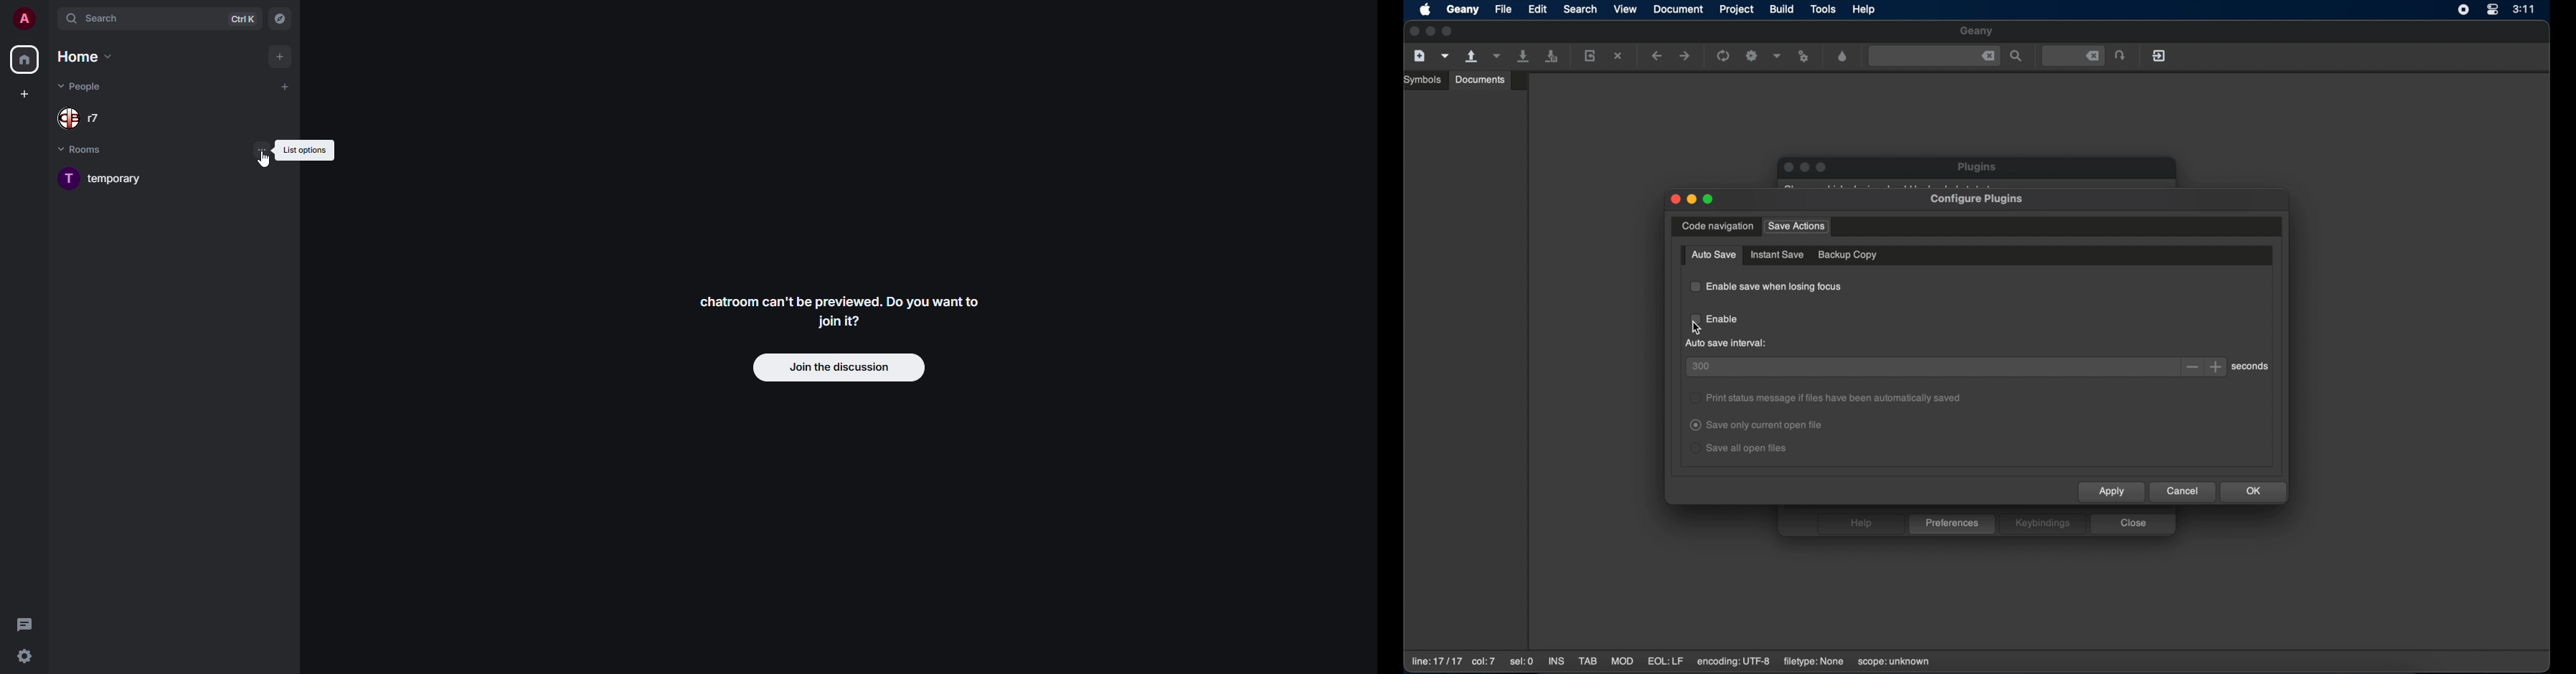 The image size is (2576, 700). What do you see at coordinates (1696, 326) in the screenshot?
I see `cursor` at bounding box center [1696, 326].